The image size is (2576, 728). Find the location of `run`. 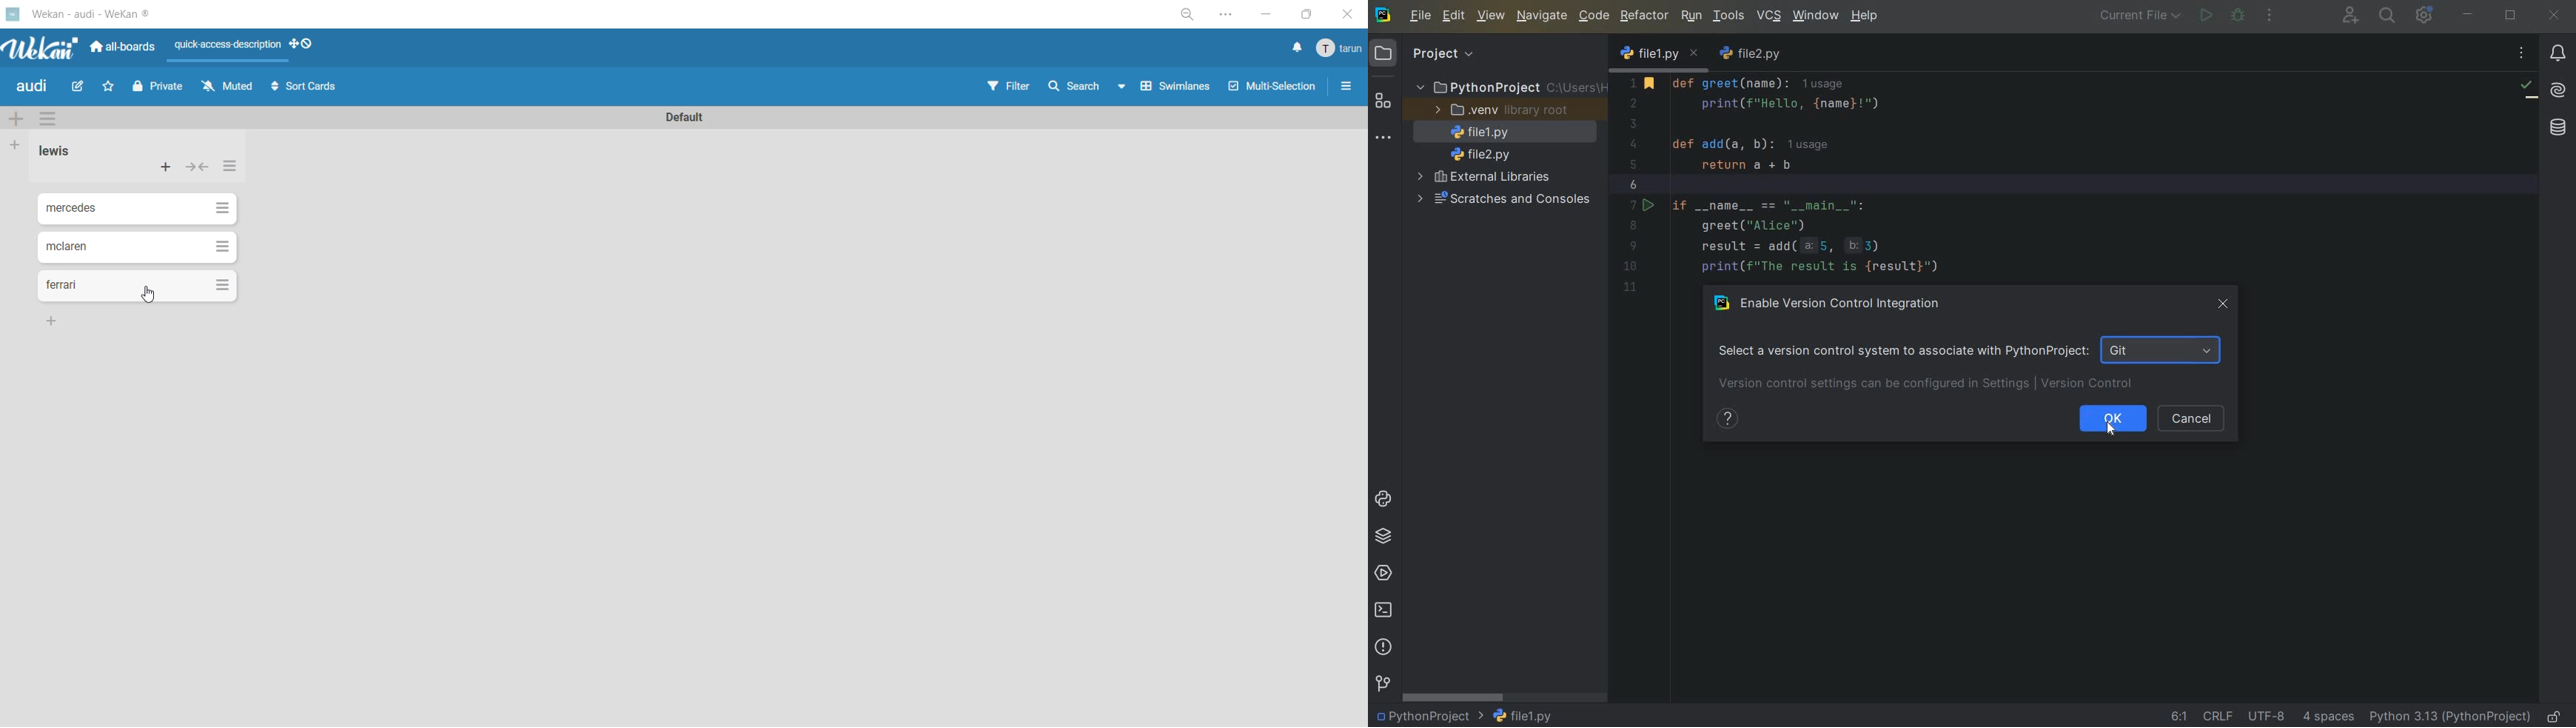

run is located at coordinates (2207, 16).